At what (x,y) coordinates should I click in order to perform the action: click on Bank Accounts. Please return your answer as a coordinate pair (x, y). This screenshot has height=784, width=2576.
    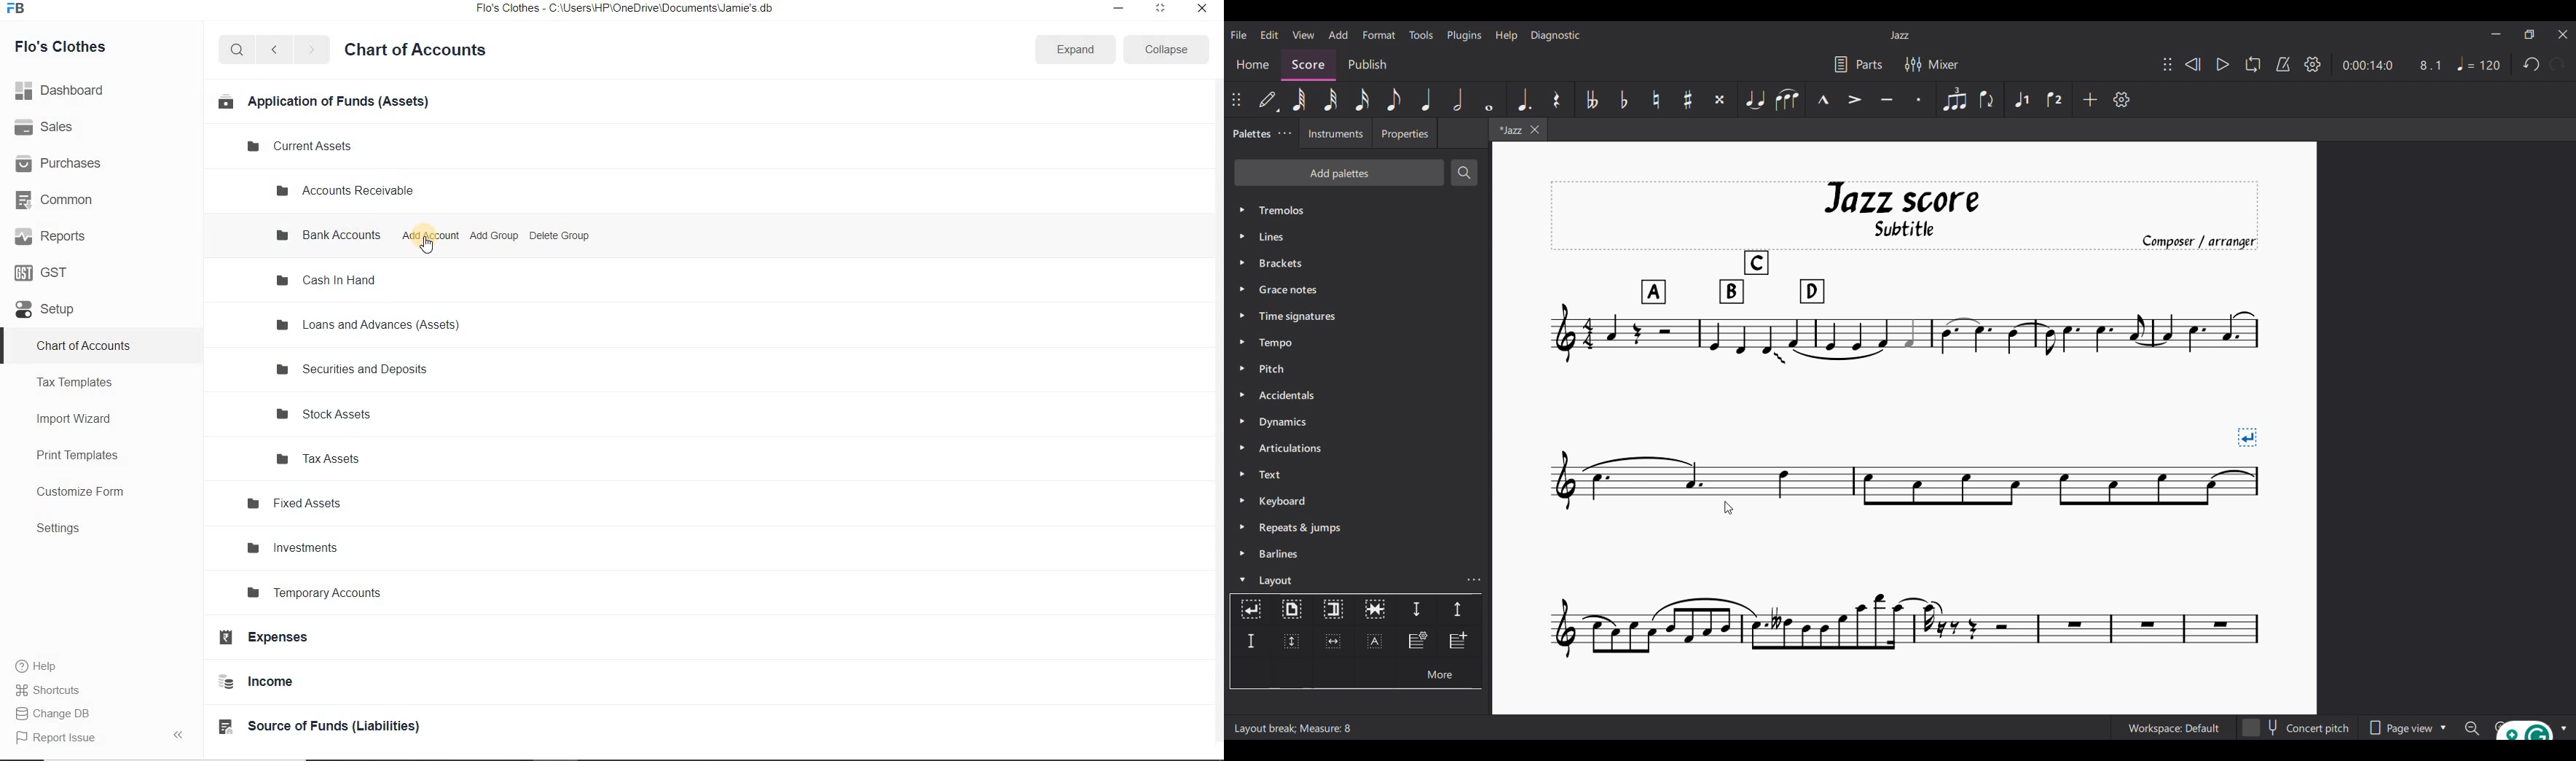
    Looking at the image, I should click on (331, 238).